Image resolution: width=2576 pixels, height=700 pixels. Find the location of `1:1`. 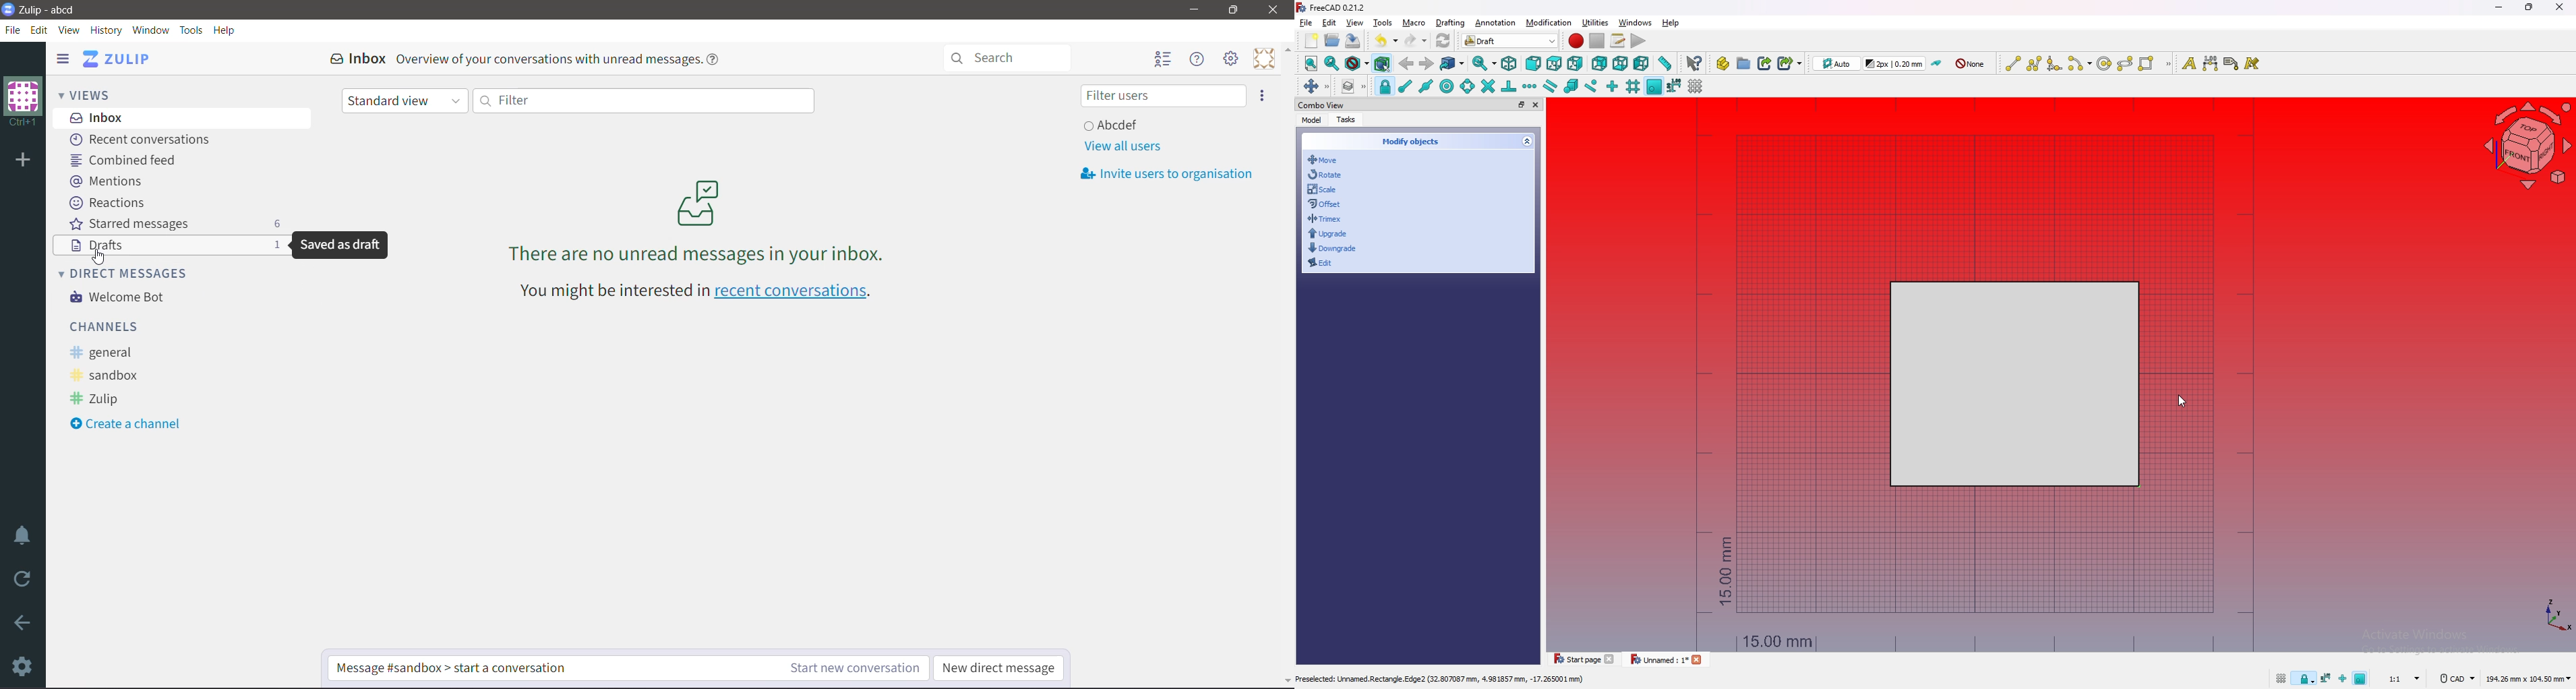

1:1 is located at coordinates (2406, 678).